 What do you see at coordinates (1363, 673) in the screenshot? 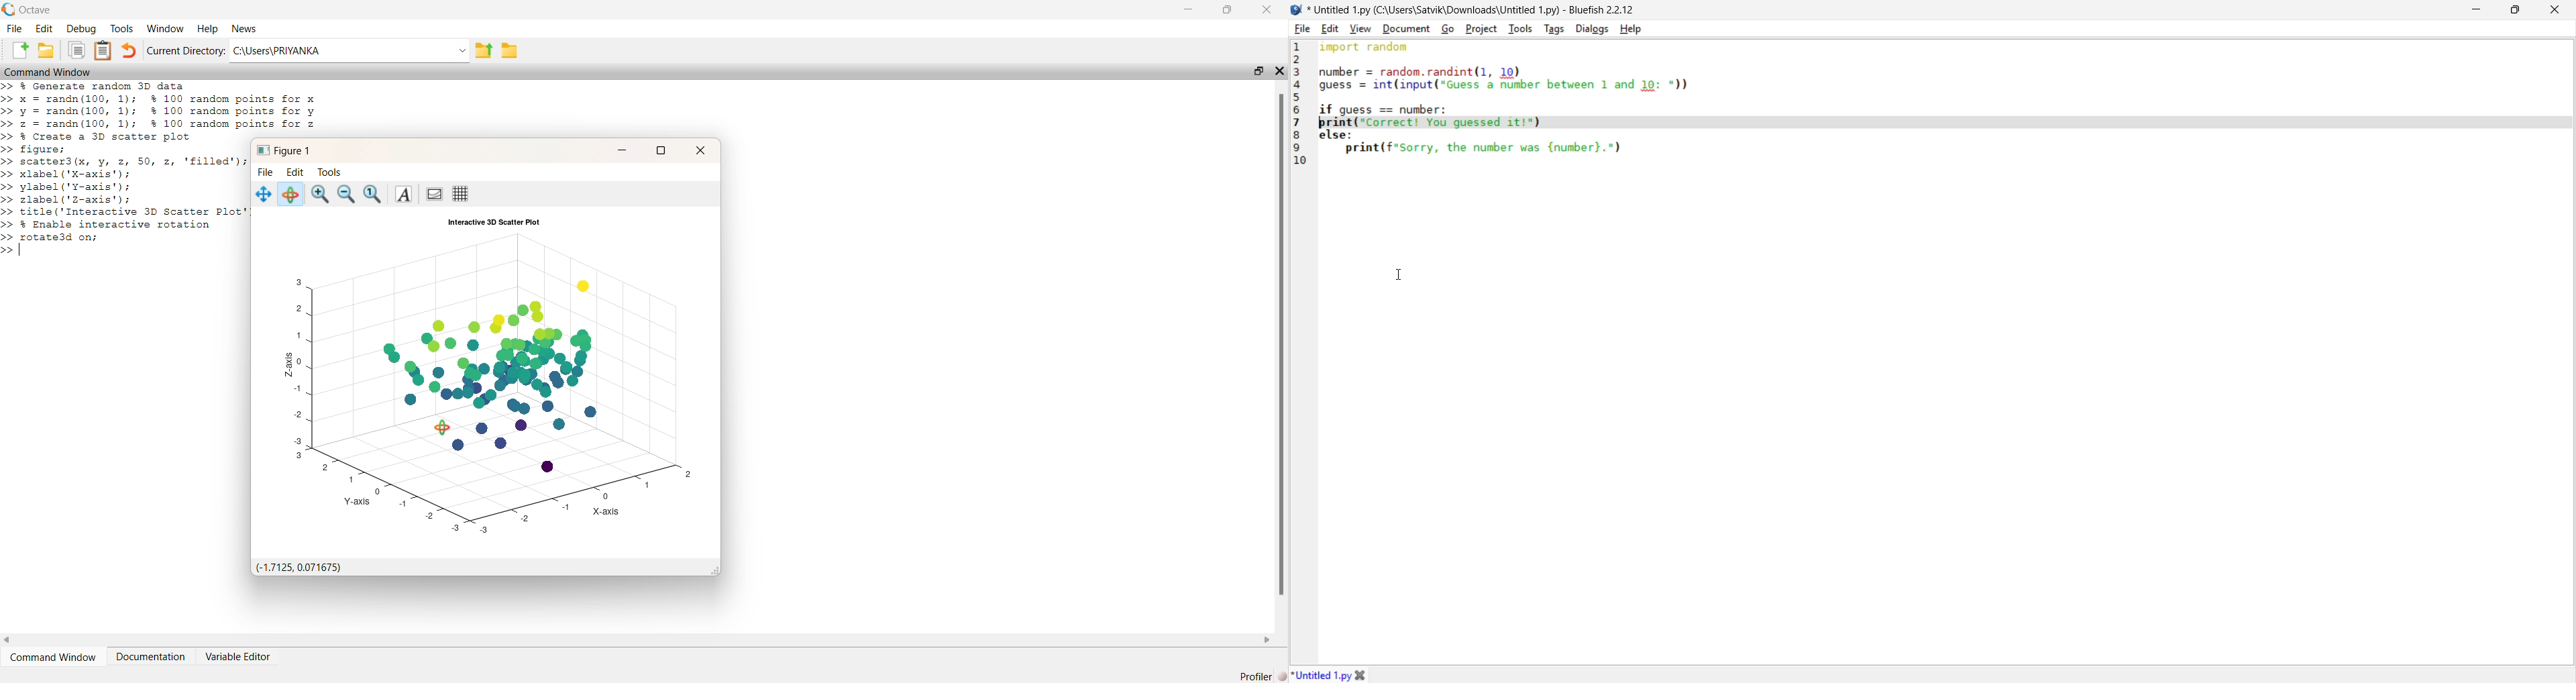
I see `close tab` at bounding box center [1363, 673].